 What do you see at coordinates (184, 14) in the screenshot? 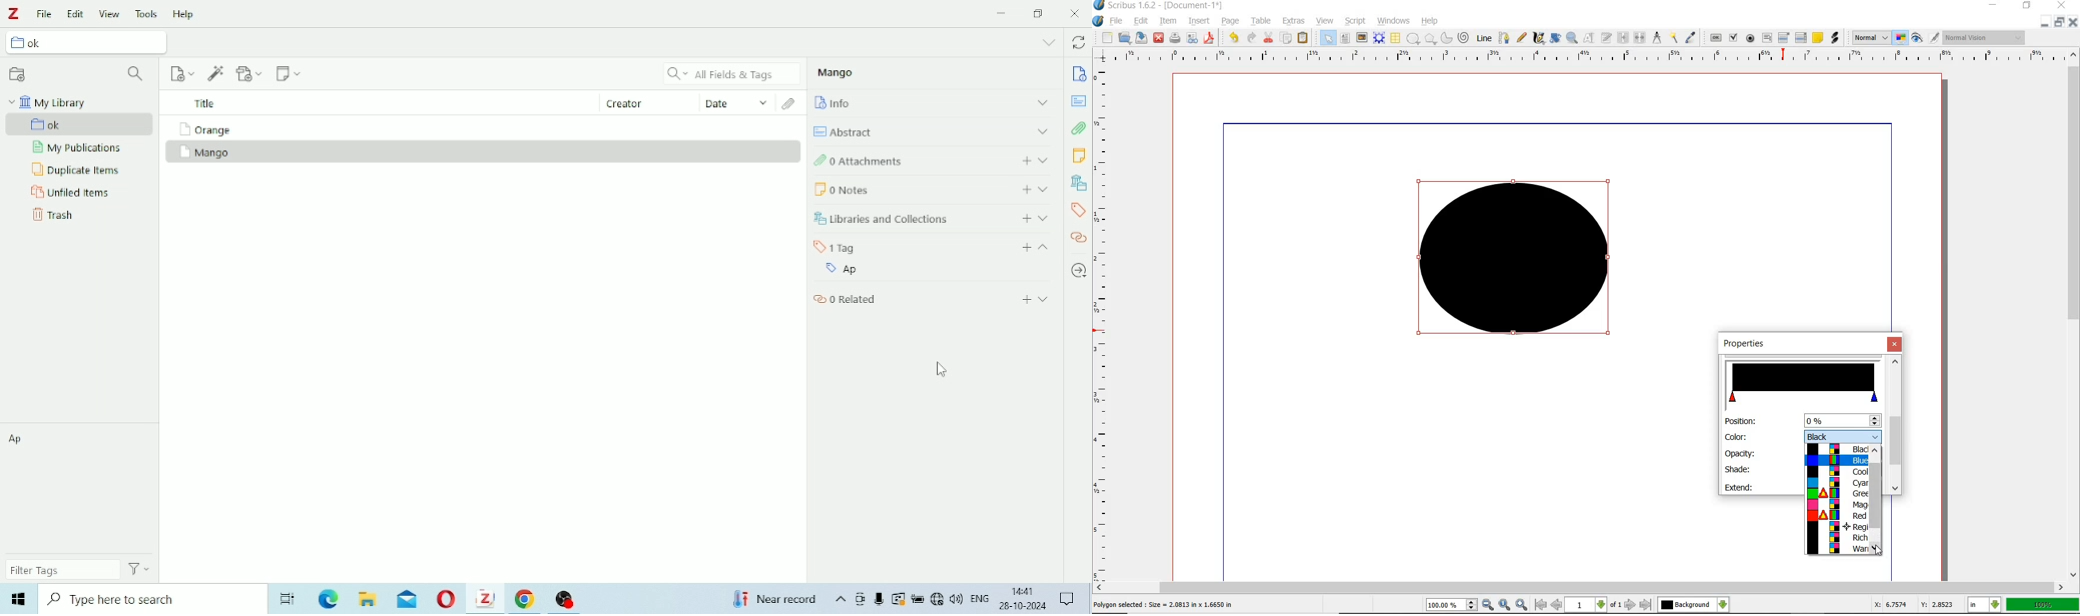
I see `Help` at bounding box center [184, 14].